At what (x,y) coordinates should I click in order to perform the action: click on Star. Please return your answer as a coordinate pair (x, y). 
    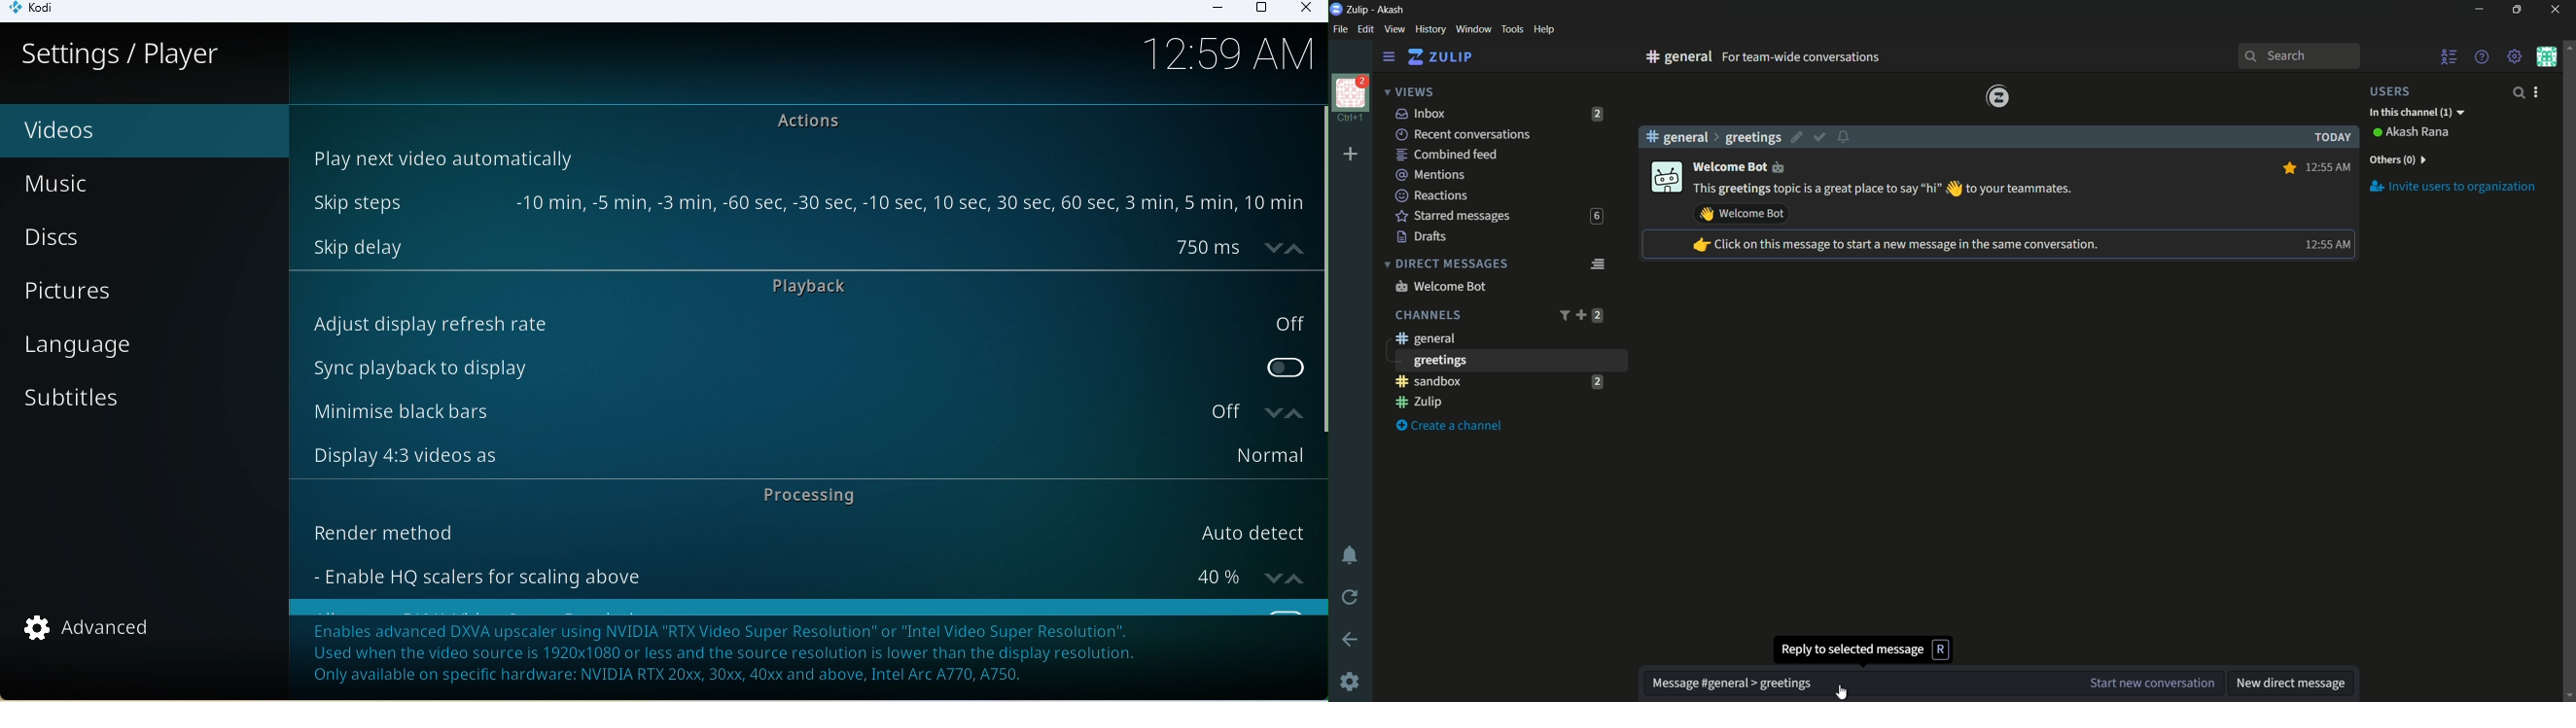
    Looking at the image, I should click on (2288, 168).